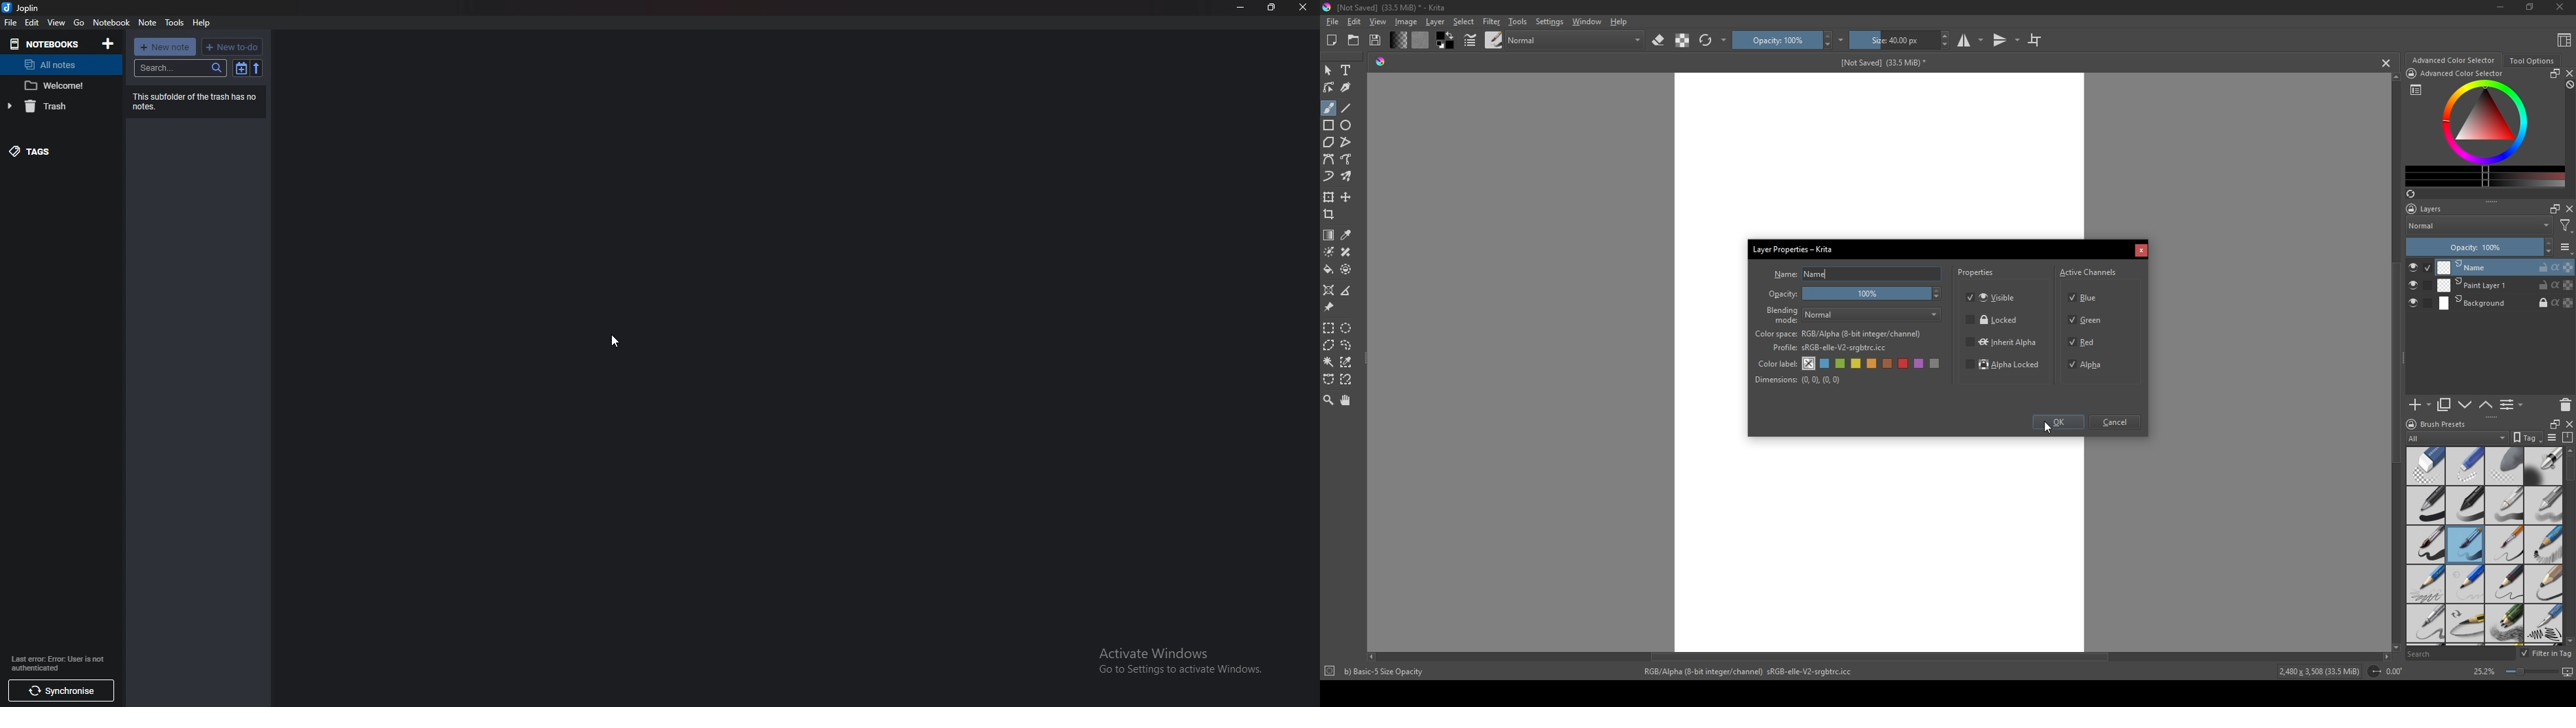 The width and height of the screenshot is (2576, 728). What do you see at coordinates (2426, 545) in the screenshot?
I see `thick brush` at bounding box center [2426, 545].